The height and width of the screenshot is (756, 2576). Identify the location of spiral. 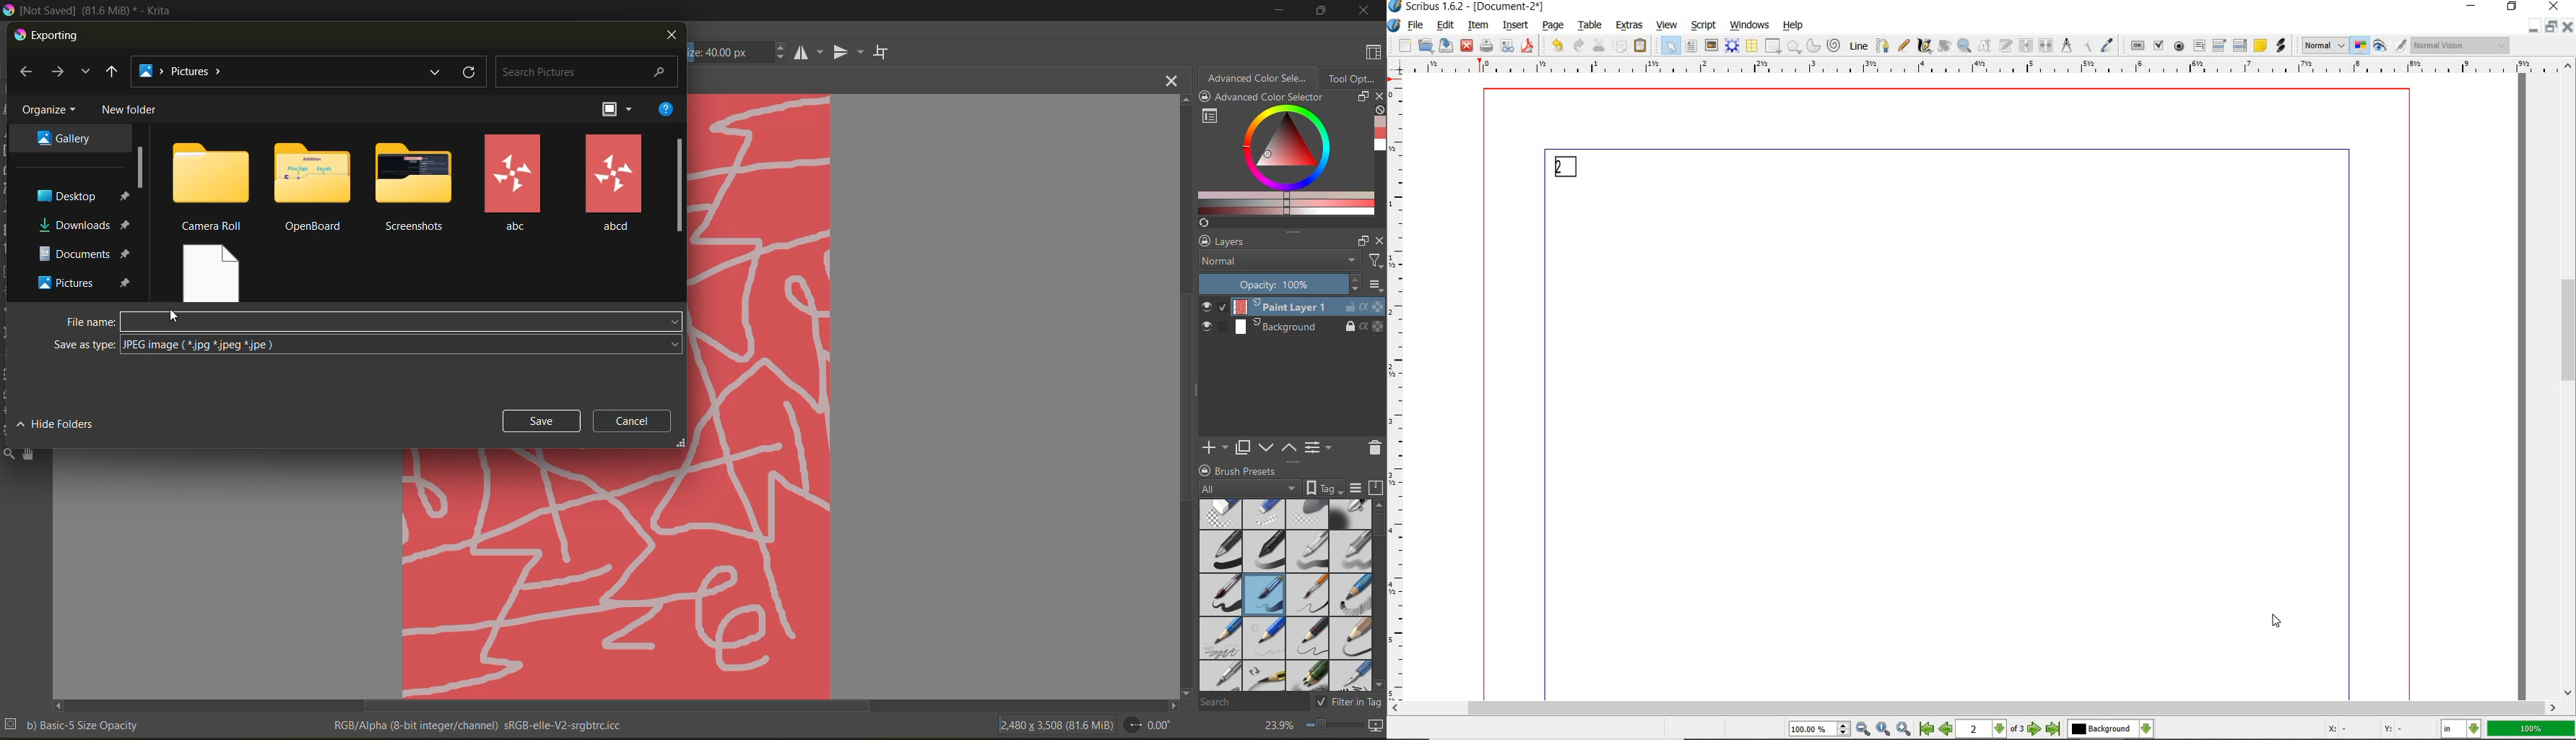
(1834, 45).